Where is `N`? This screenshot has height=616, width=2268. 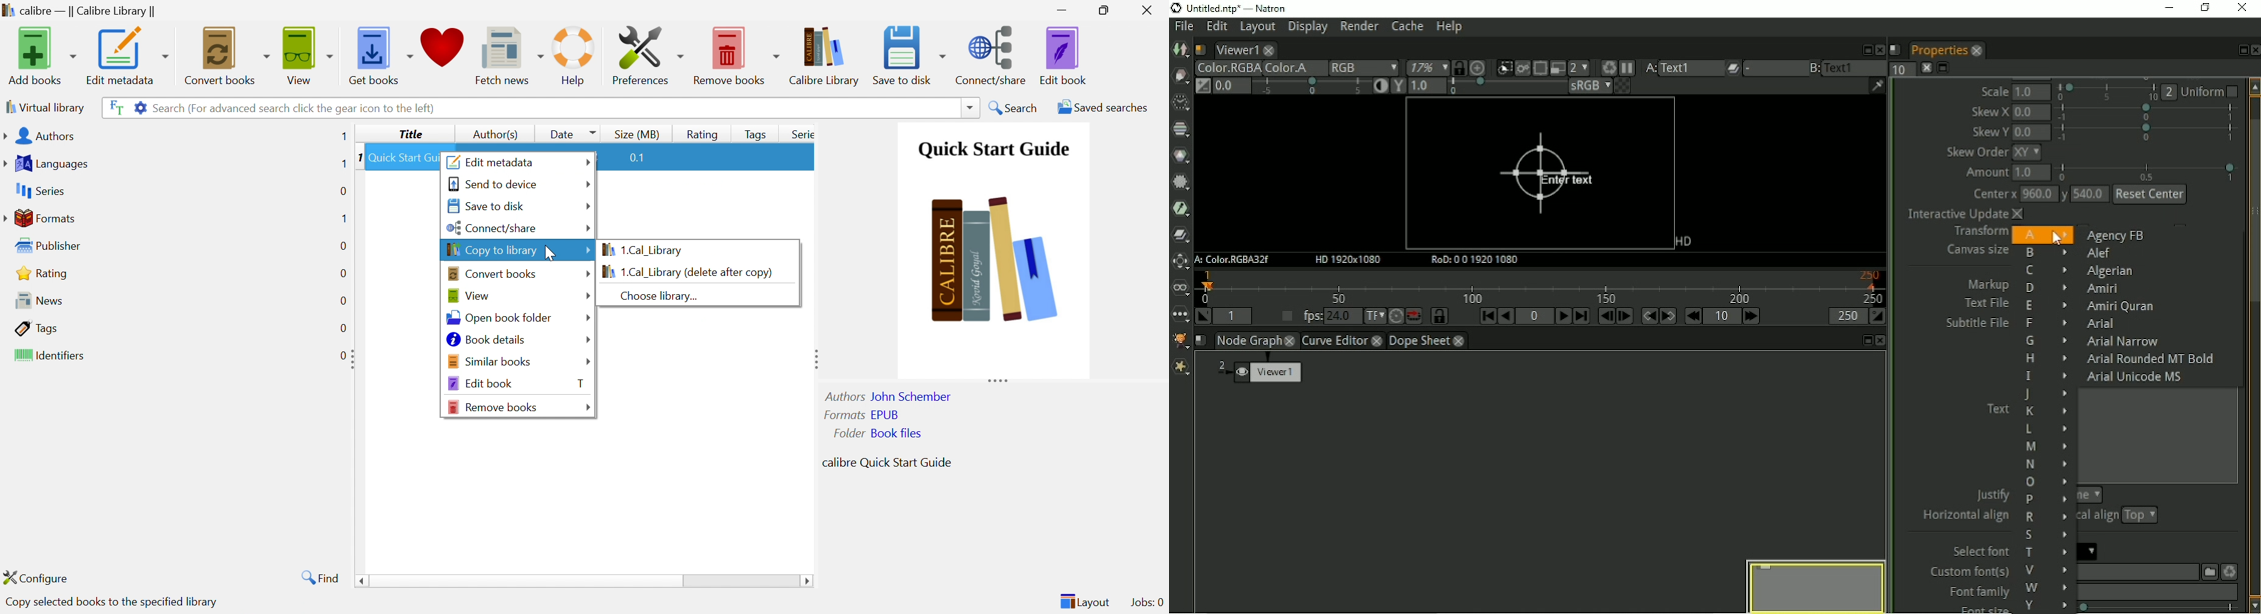
N is located at coordinates (2045, 464).